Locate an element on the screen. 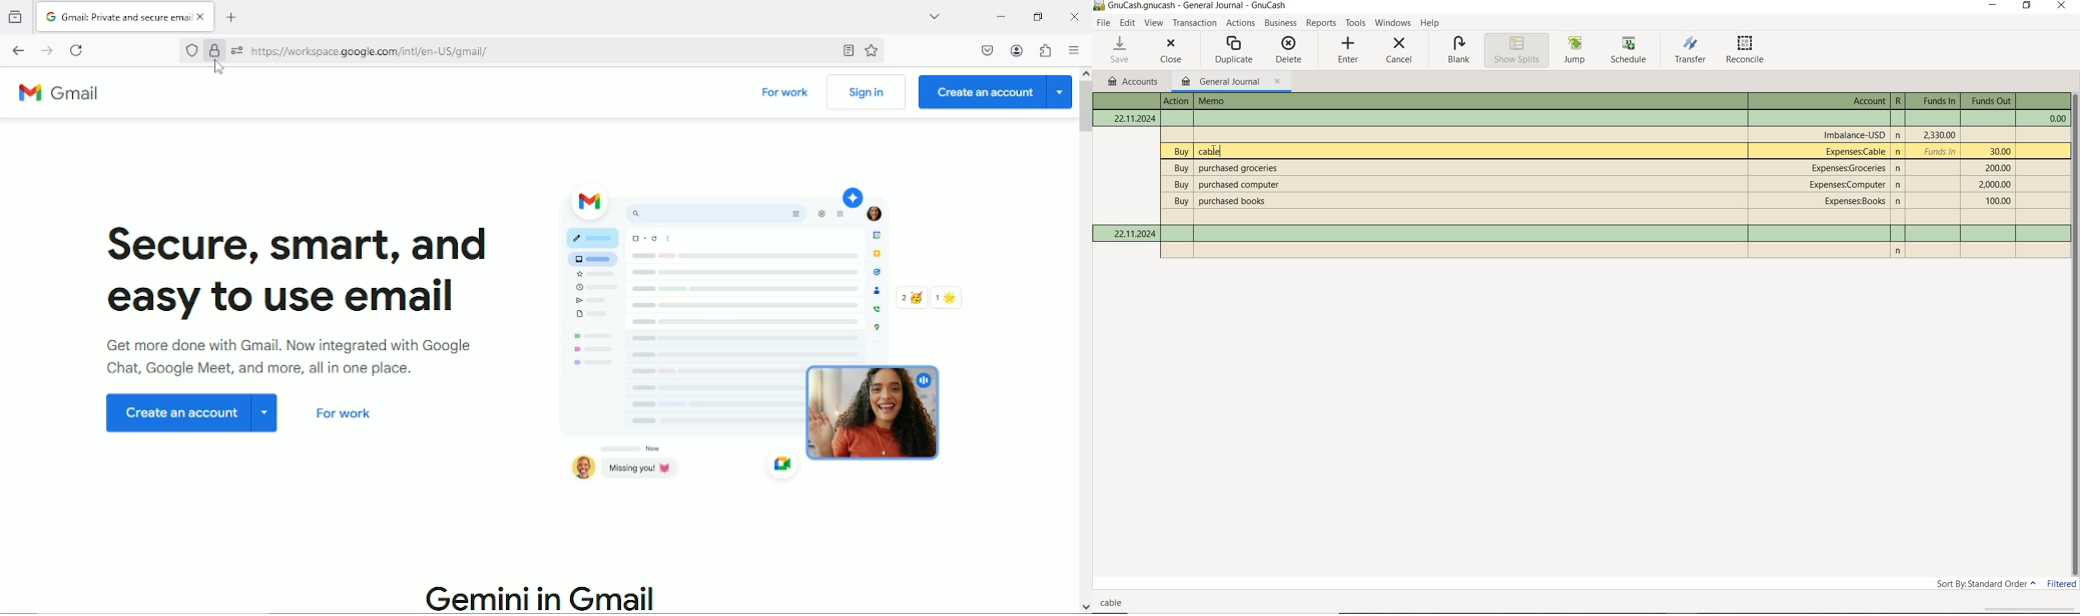 This screenshot has width=2100, height=616. Extensions is located at coordinates (1045, 50).